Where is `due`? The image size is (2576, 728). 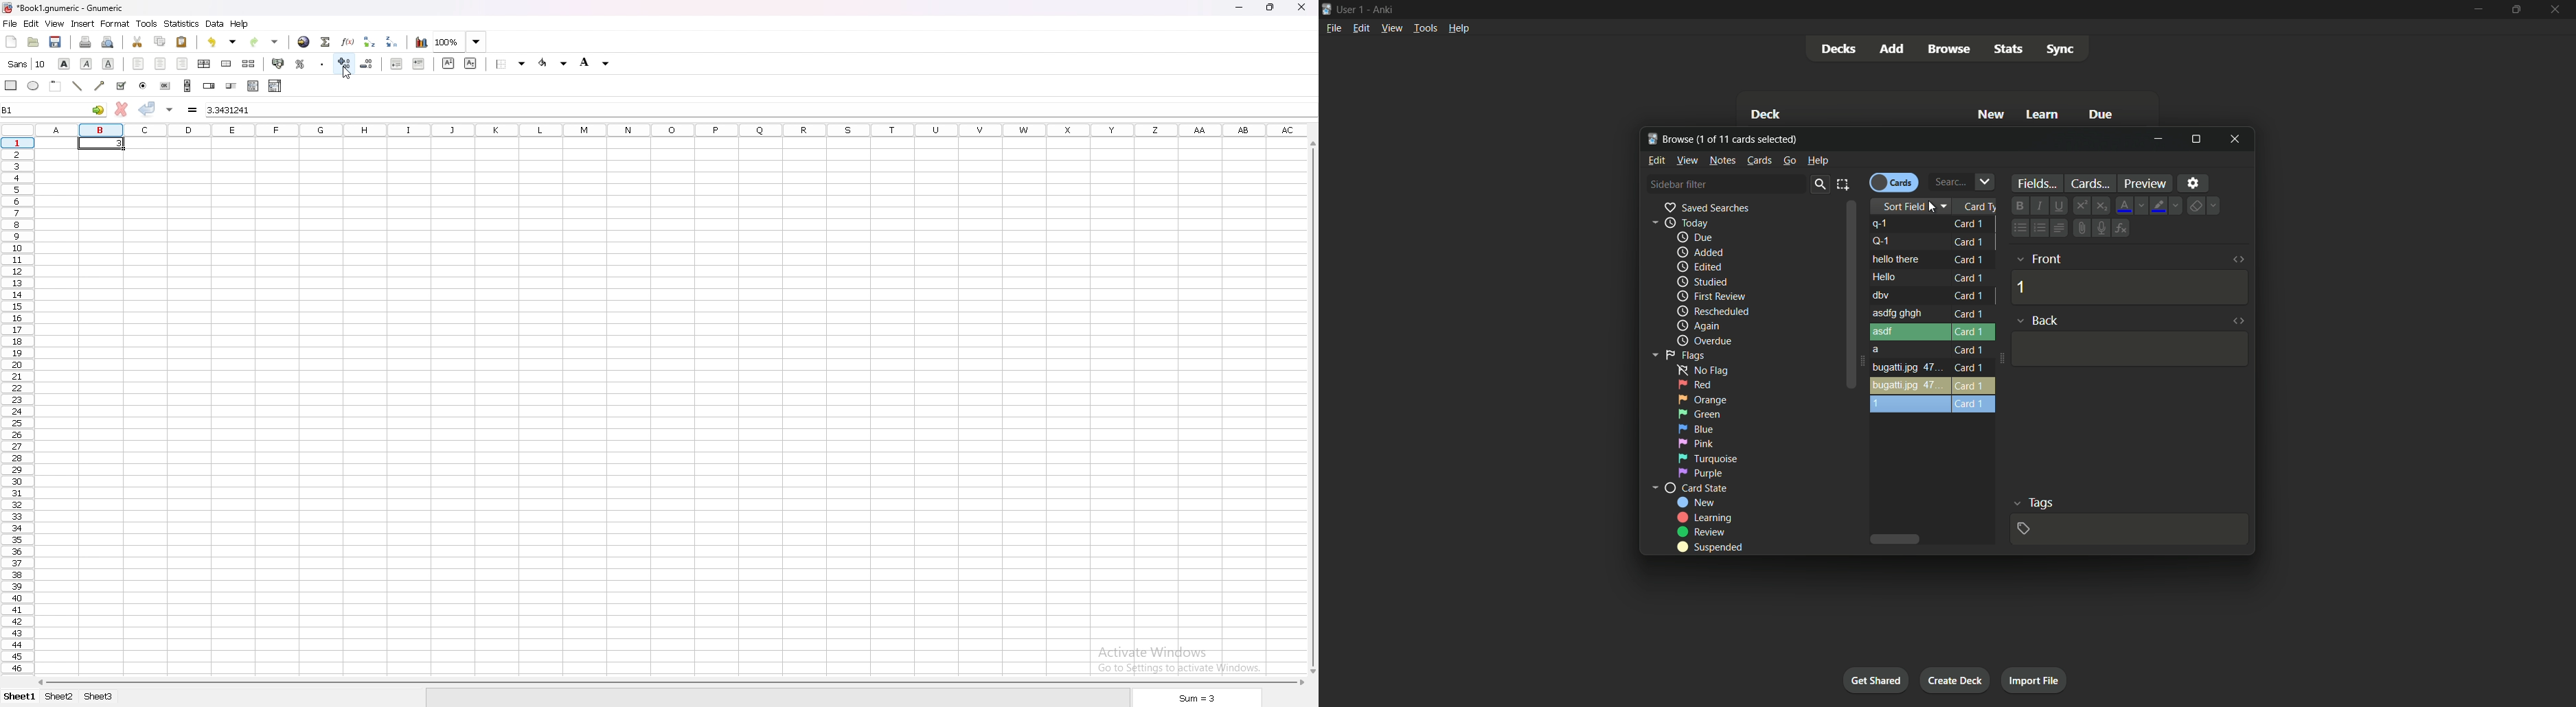
due is located at coordinates (1695, 237).